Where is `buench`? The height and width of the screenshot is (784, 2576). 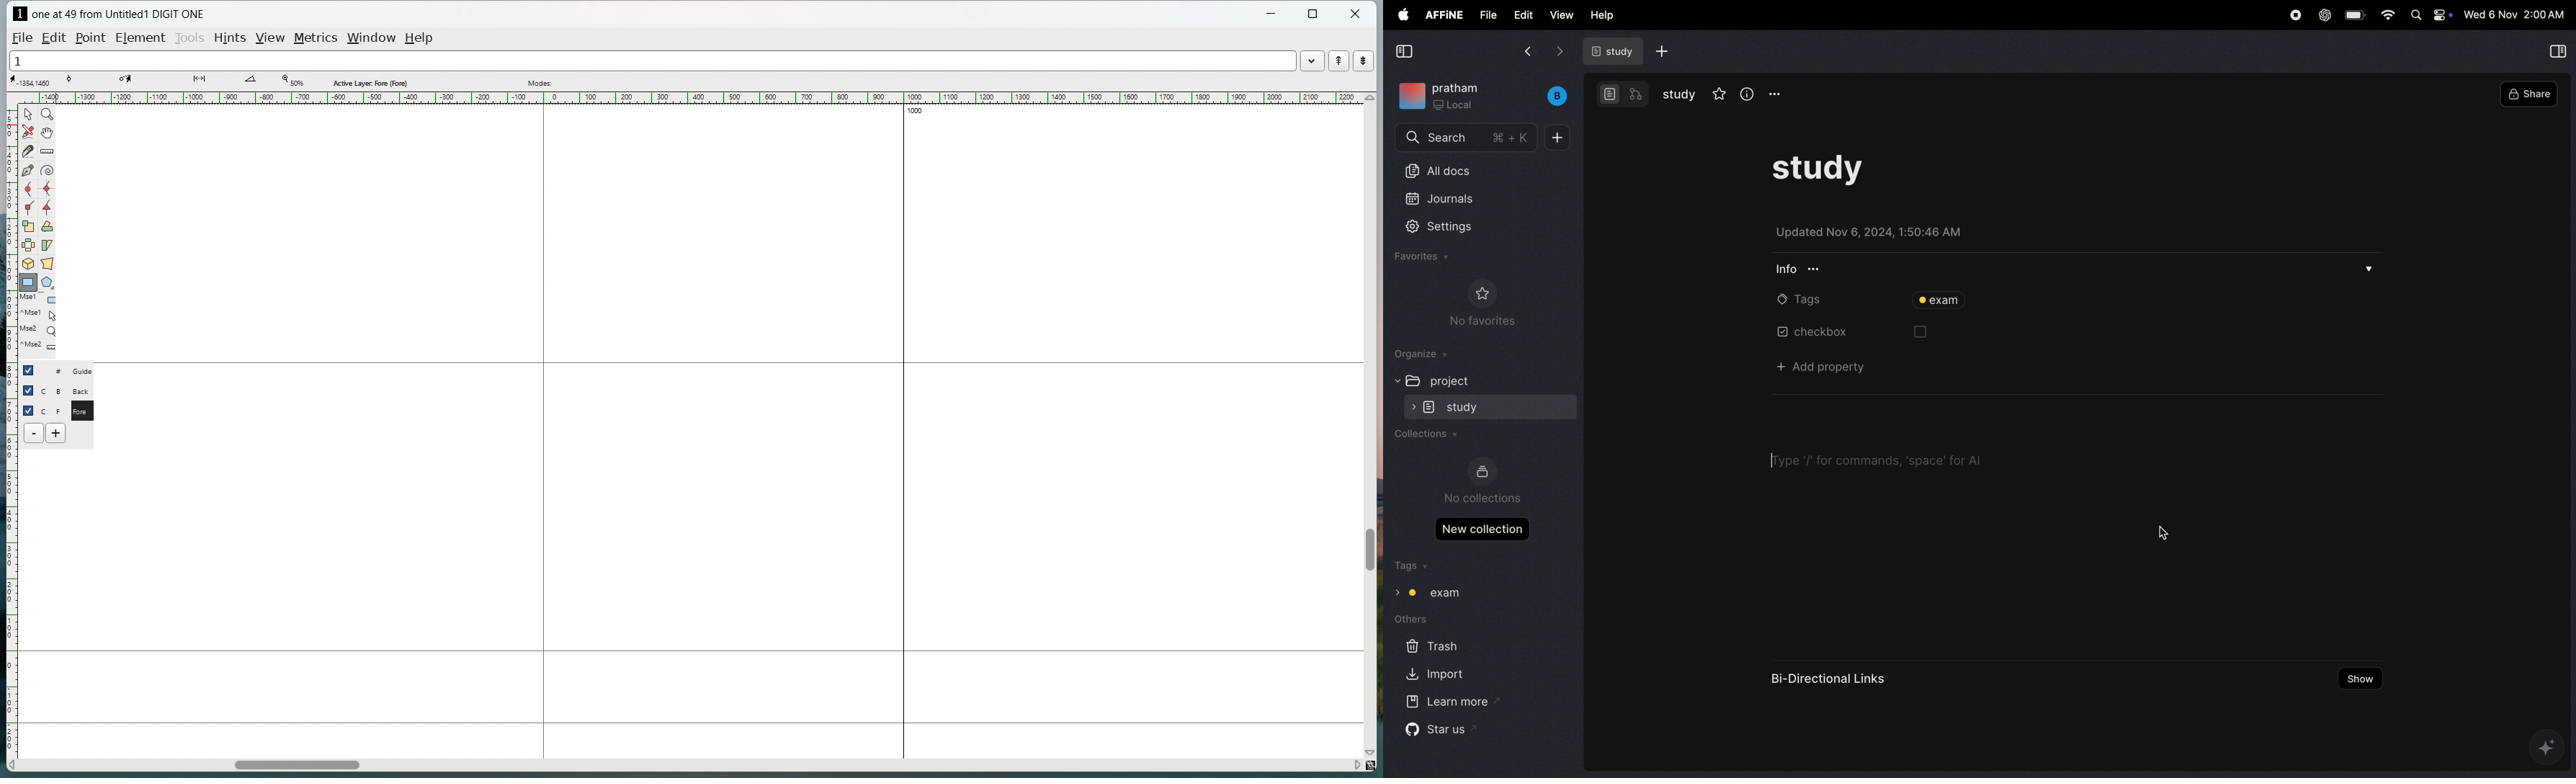 buench is located at coordinates (1557, 96).